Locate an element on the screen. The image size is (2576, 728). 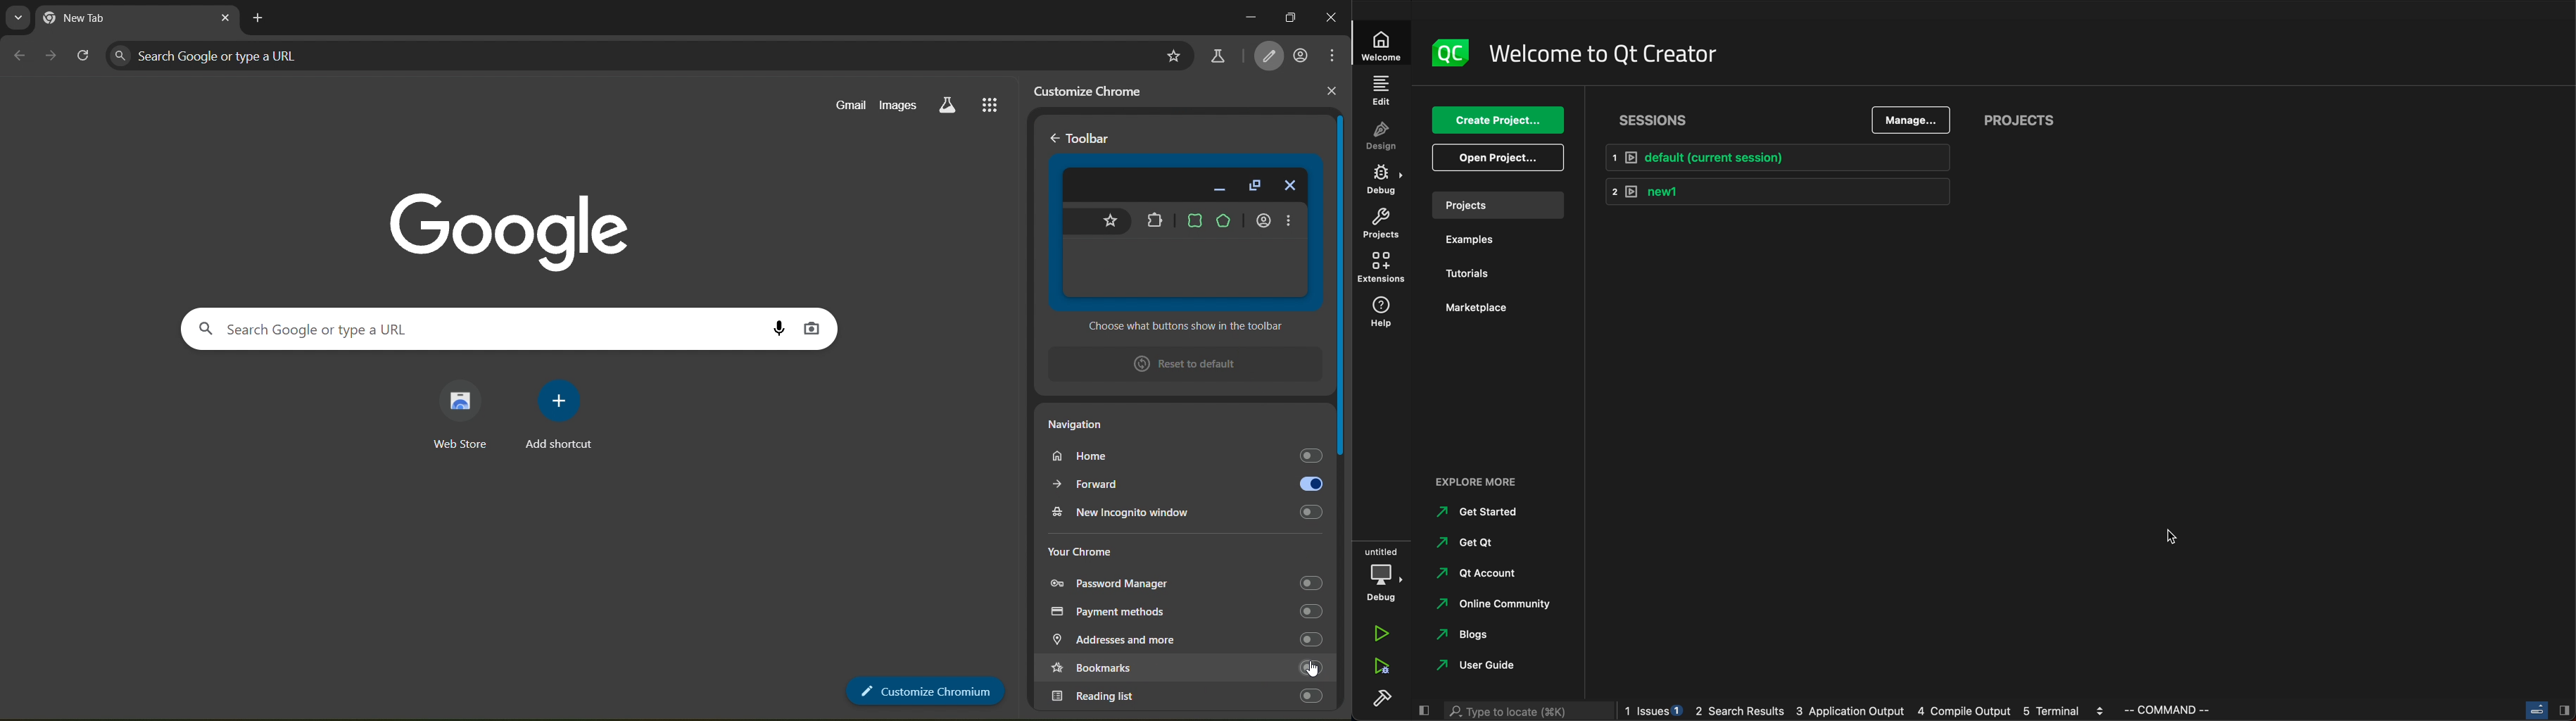
toolbar is located at coordinates (1186, 244).